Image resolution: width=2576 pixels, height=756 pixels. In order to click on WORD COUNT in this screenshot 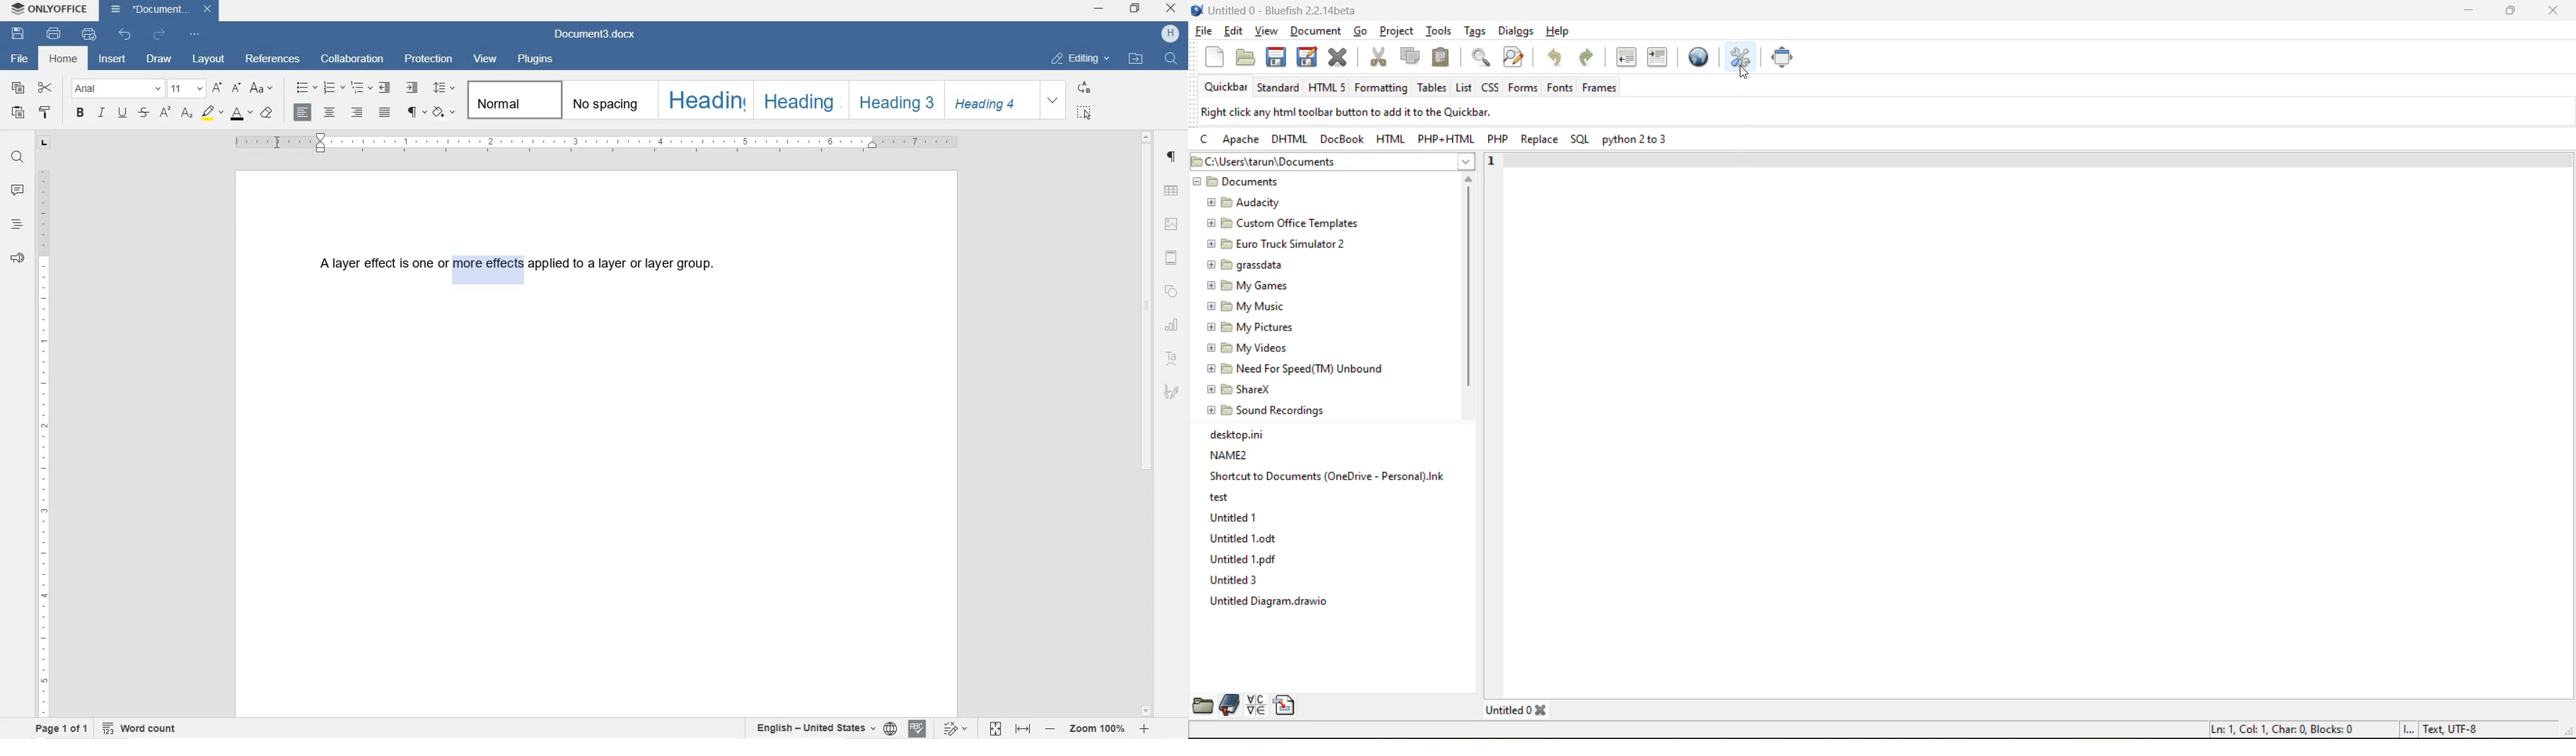, I will do `click(139, 728)`.